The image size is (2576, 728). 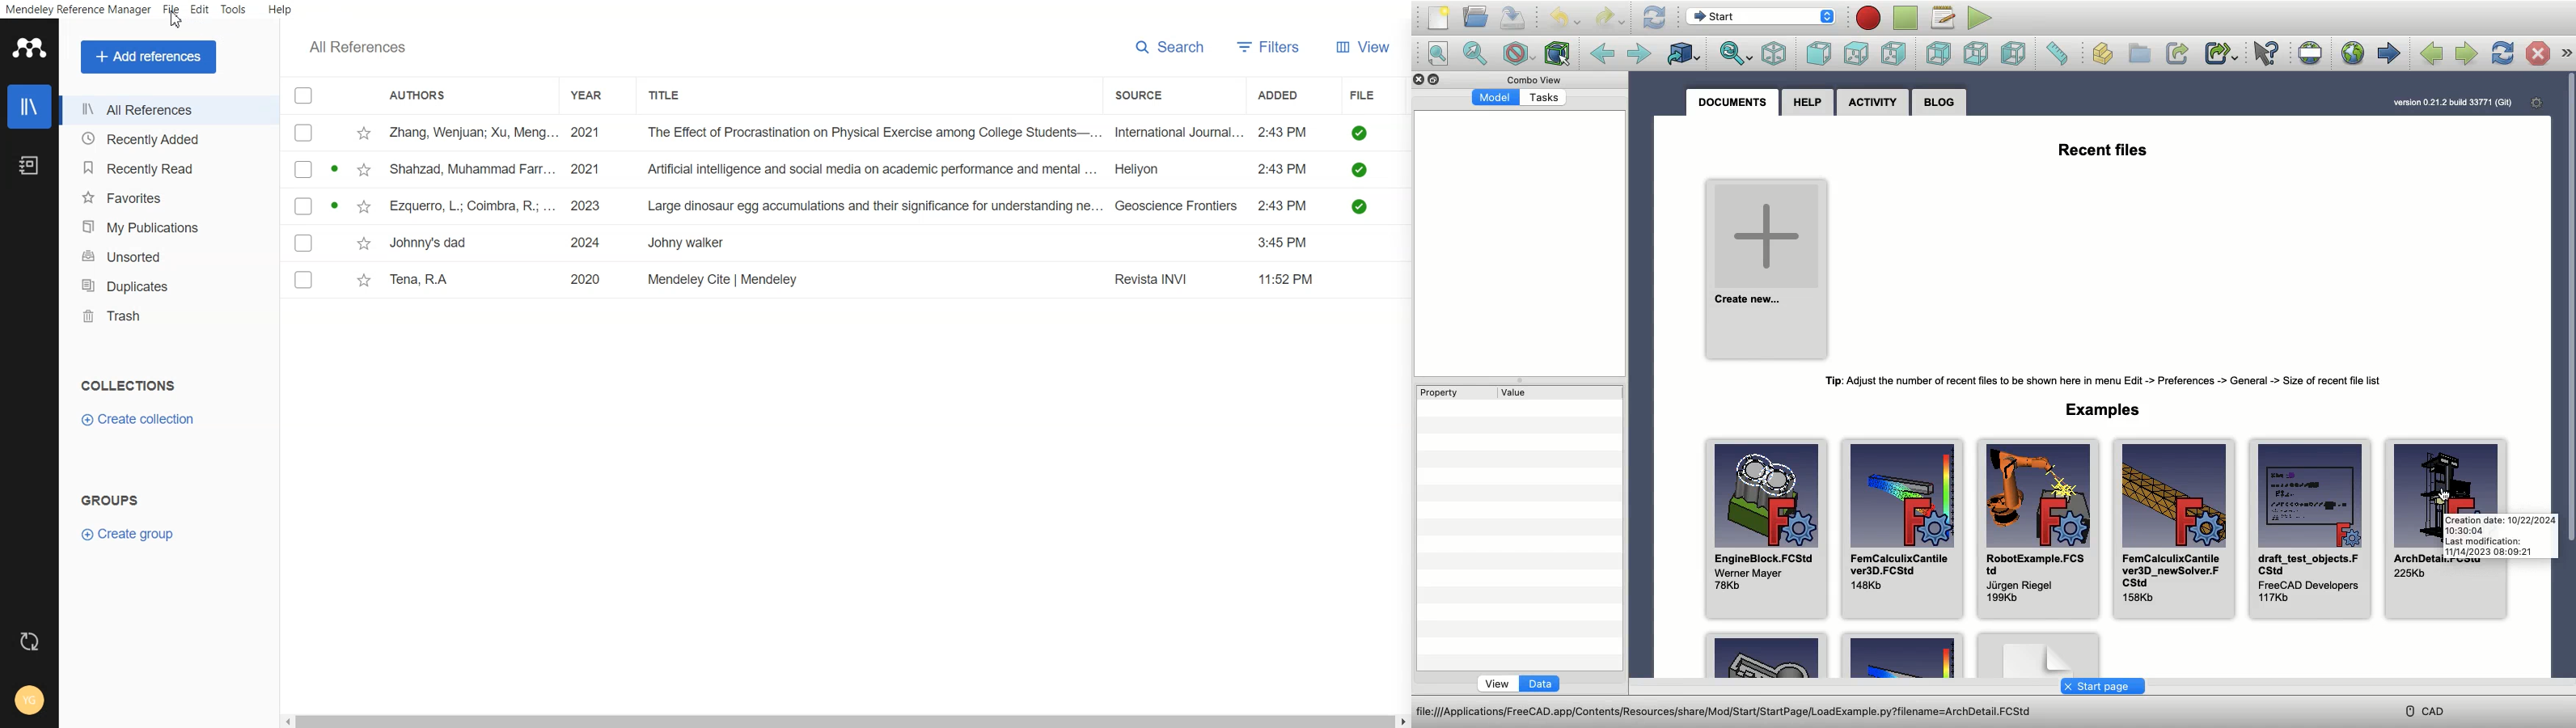 What do you see at coordinates (1683, 52) in the screenshot?
I see `Go to linked object` at bounding box center [1683, 52].